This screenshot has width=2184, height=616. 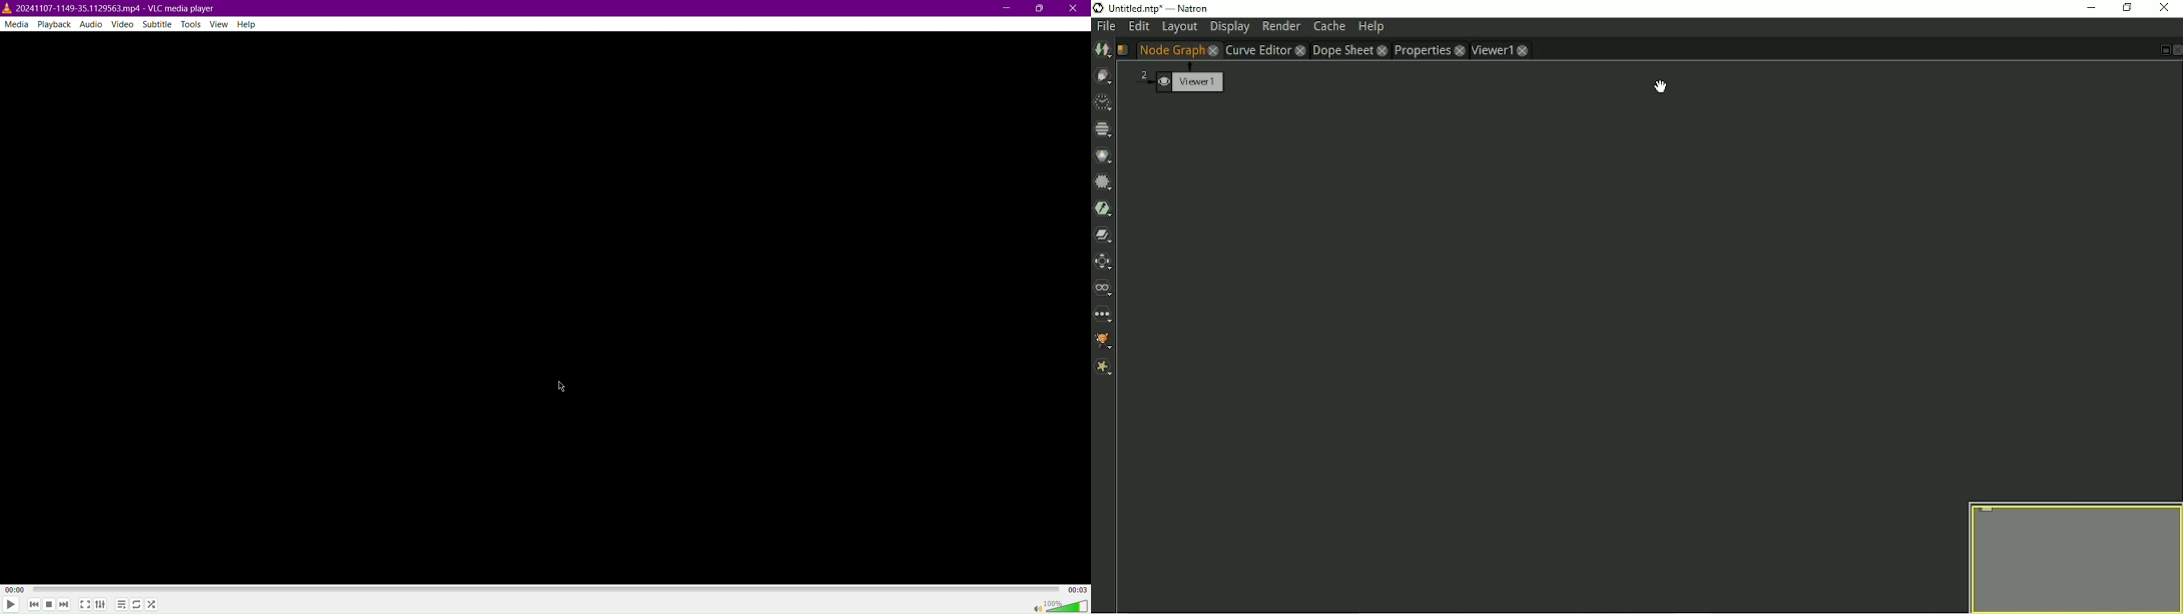 What do you see at coordinates (564, 387) in the screenshot?
I see `Cursor Position AFTER_LAST_ACTION` at bounding box center [564, 387].